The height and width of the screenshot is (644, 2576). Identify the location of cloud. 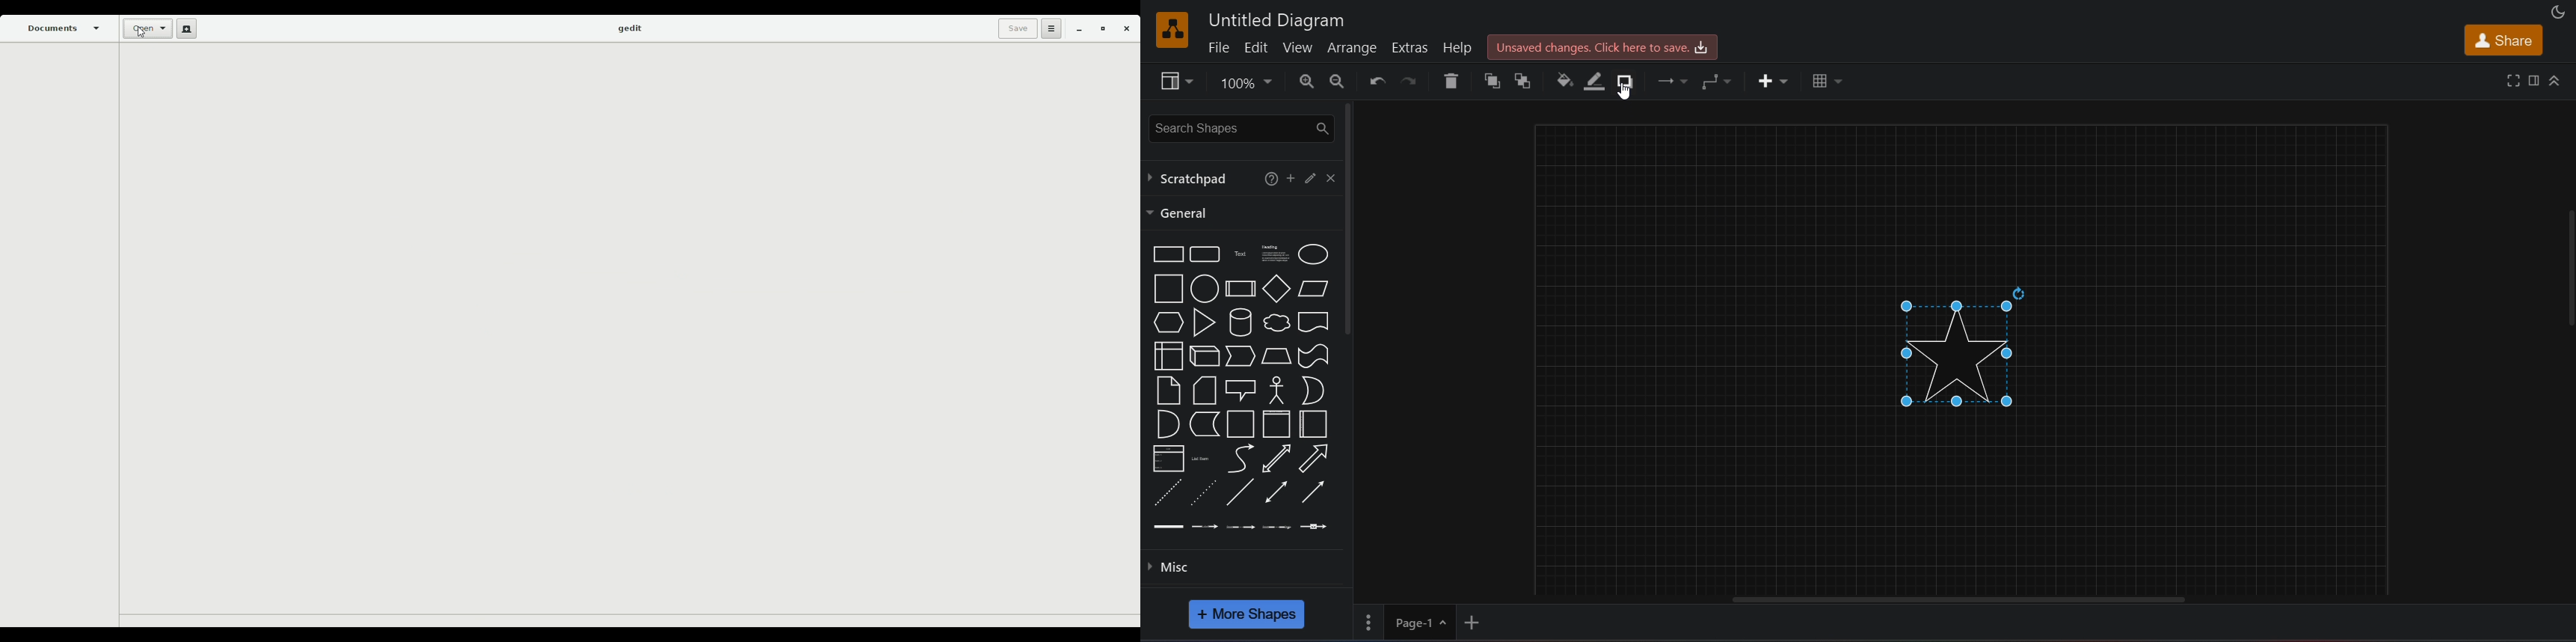
(1274, 322).